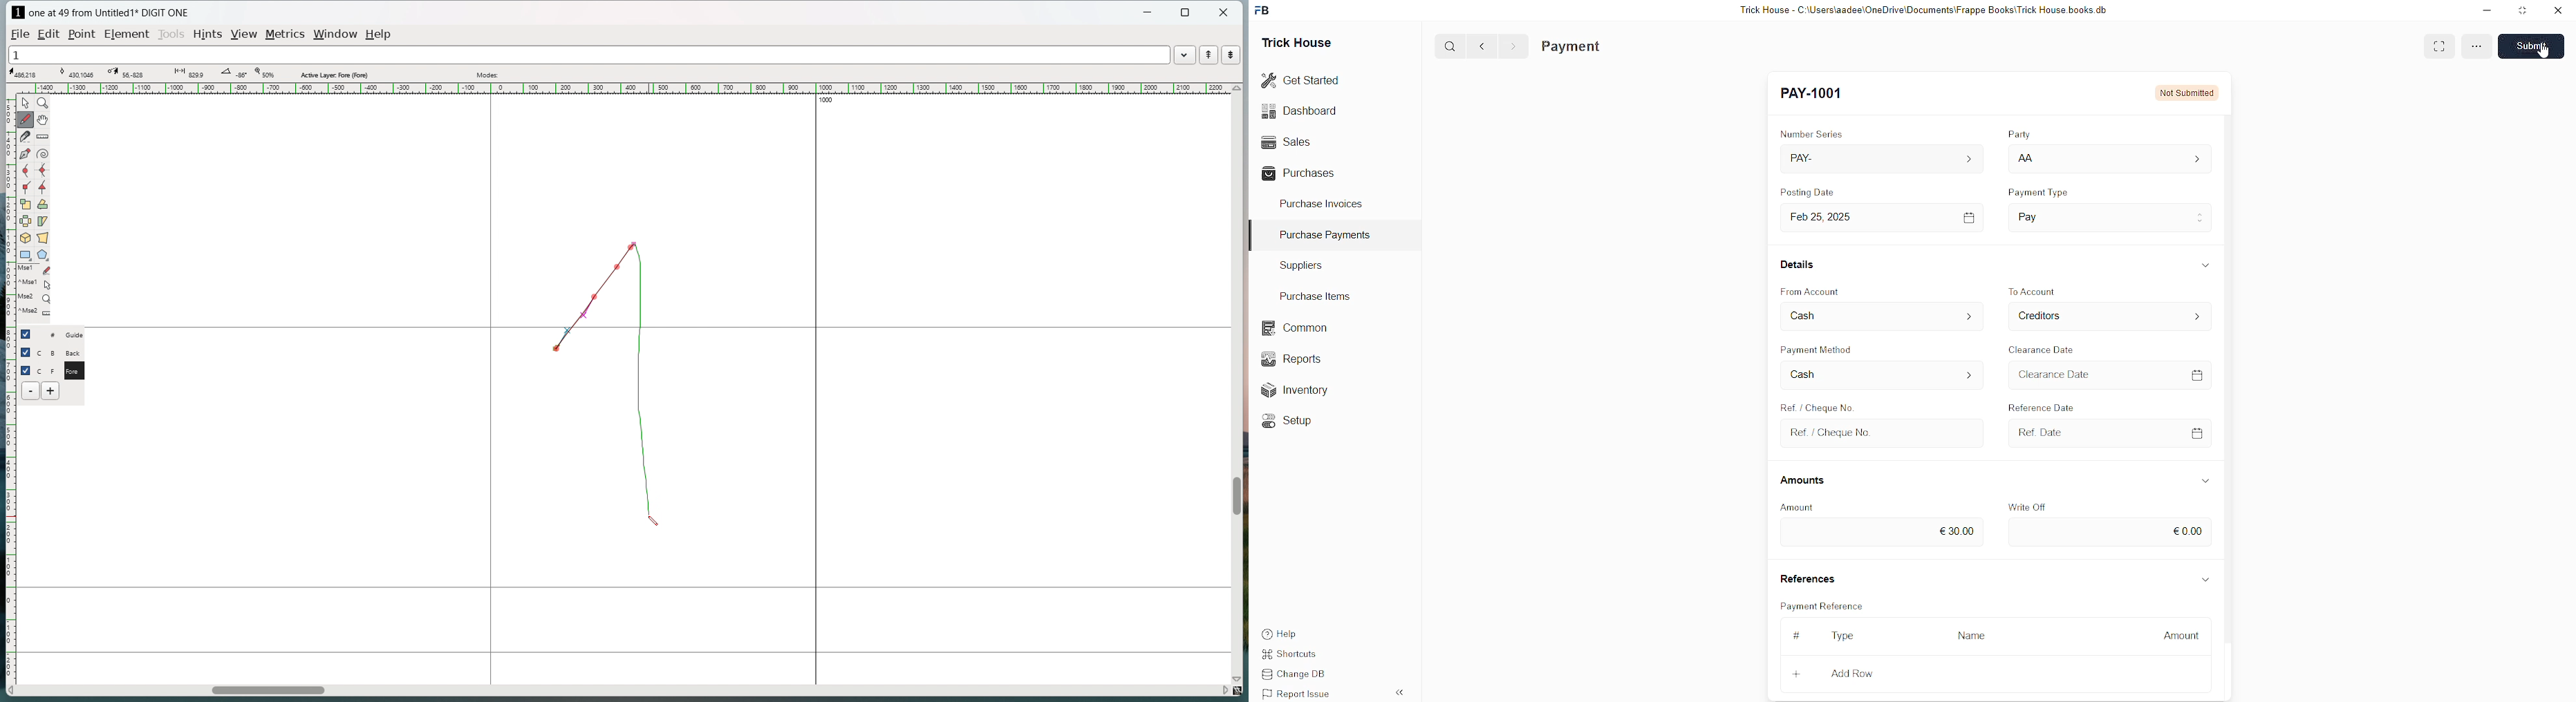  What do you see at coordinates (1969, 215) in the screenshot?
I see `calendar` at bounding box center [1969, 215].